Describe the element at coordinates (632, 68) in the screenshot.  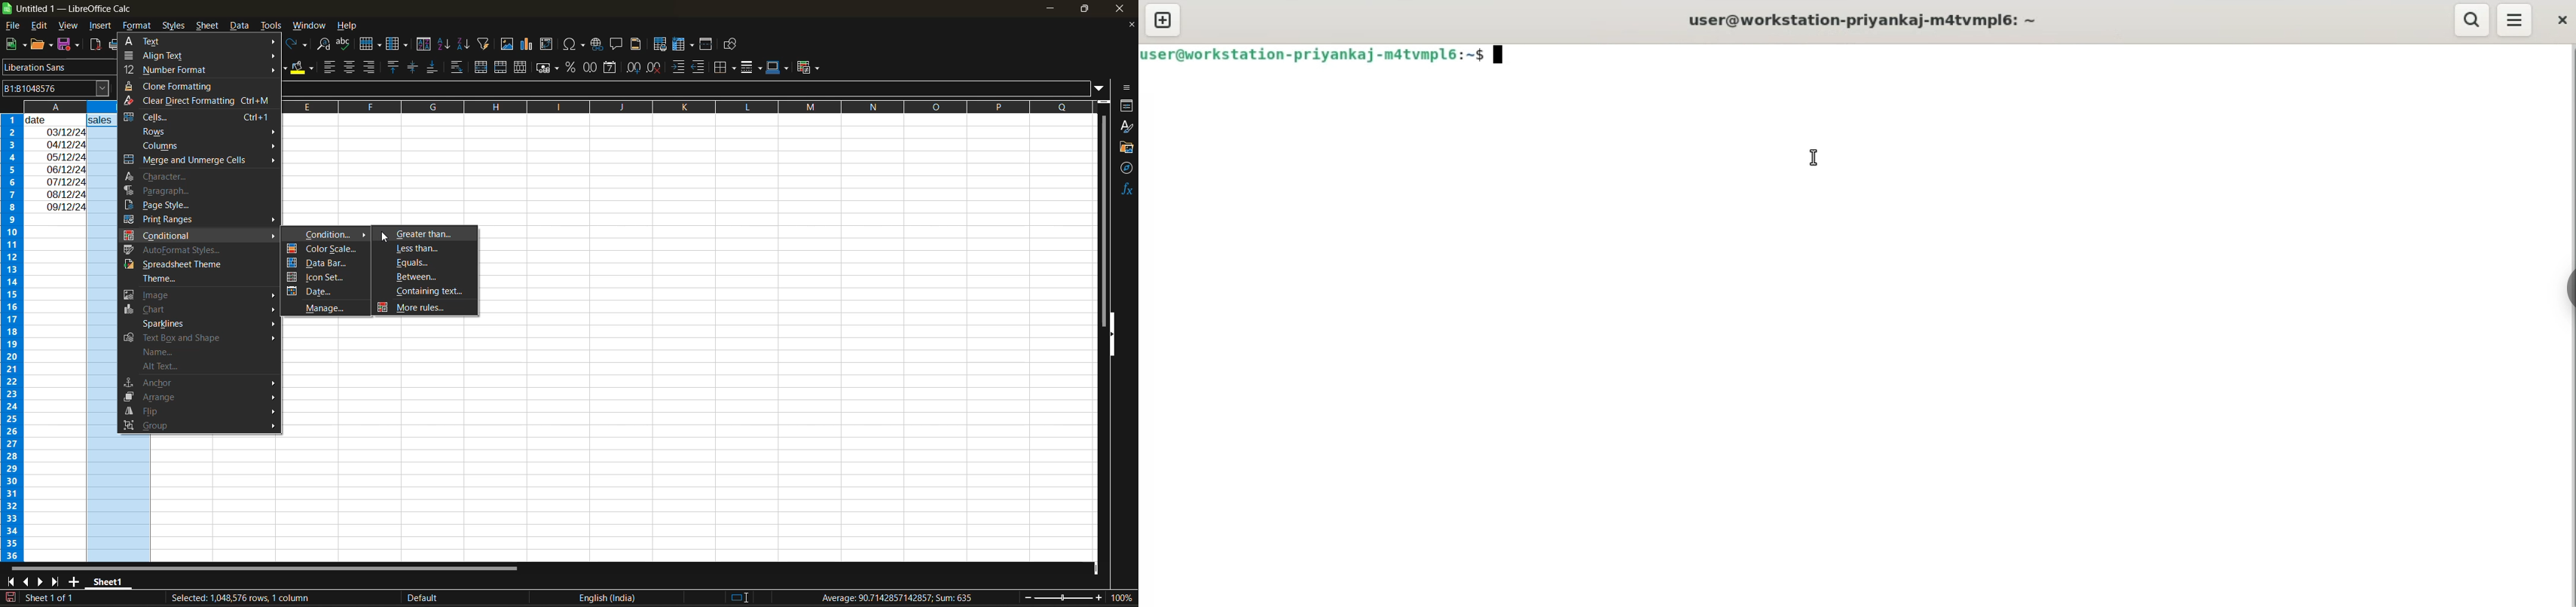
I see `add decimal place` at that location.